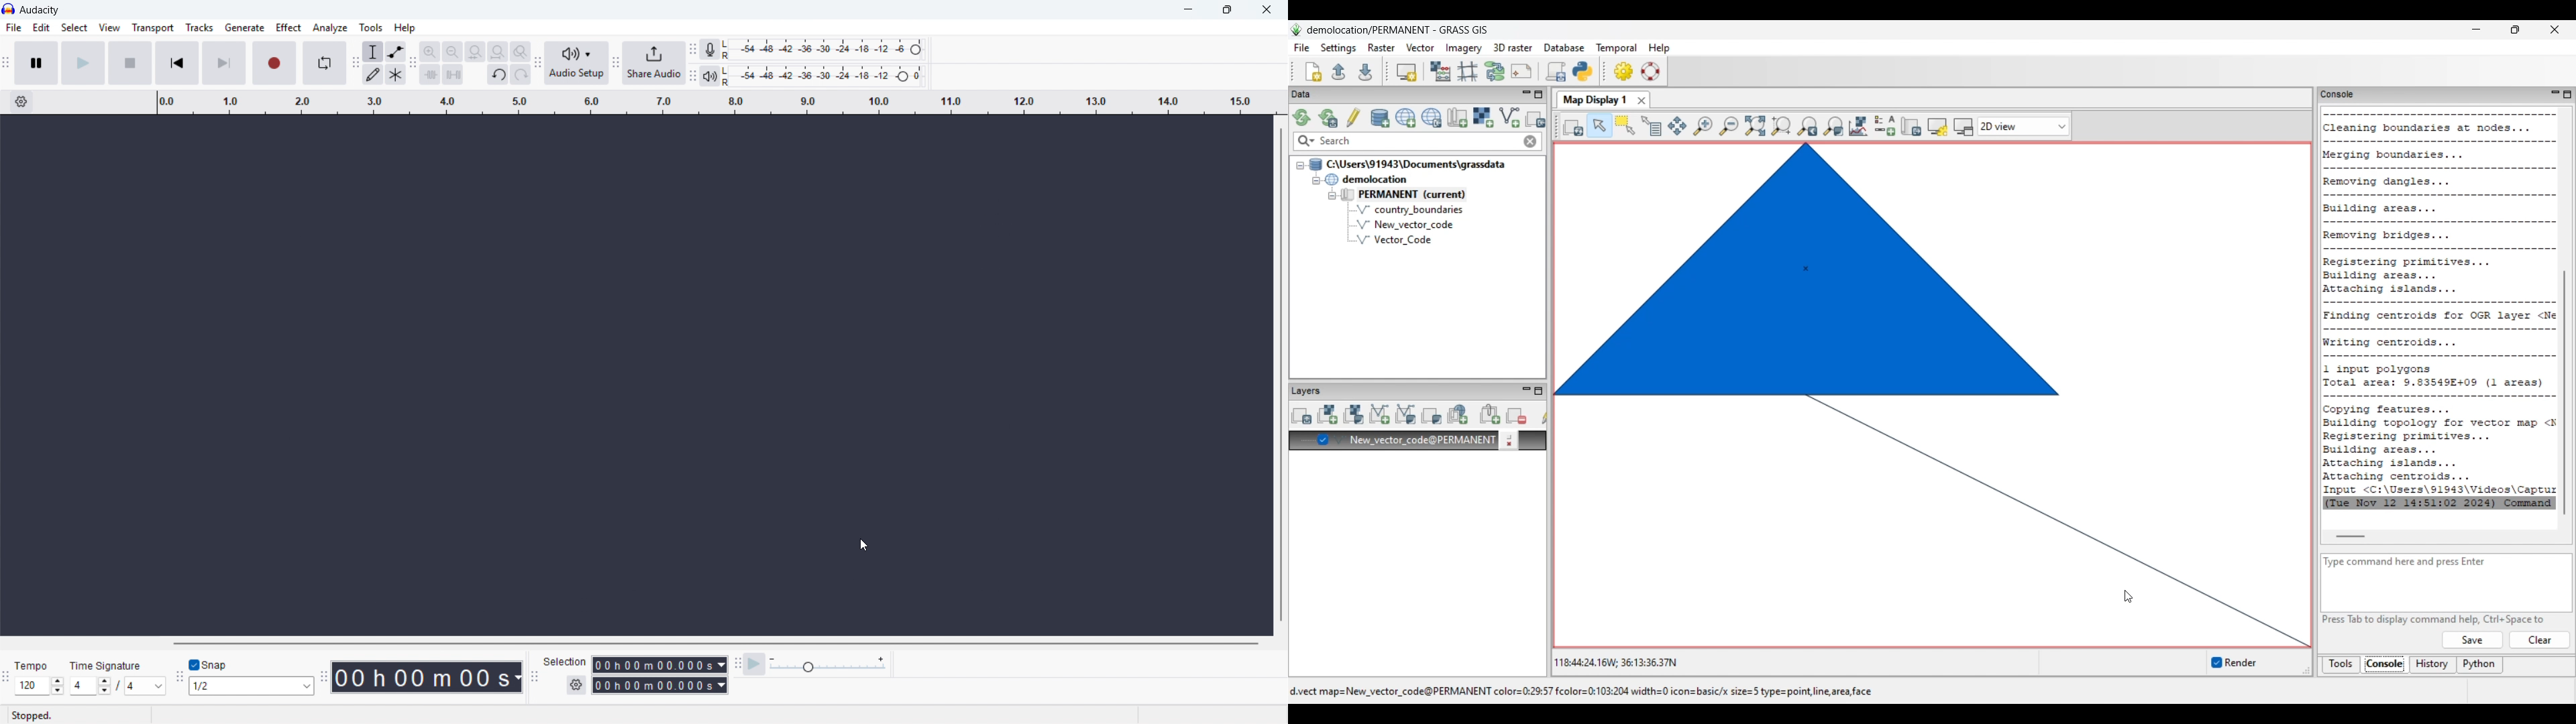  Describe the element at coordinates (1187, 10) in the screenshot. I see `minimize` at that location.